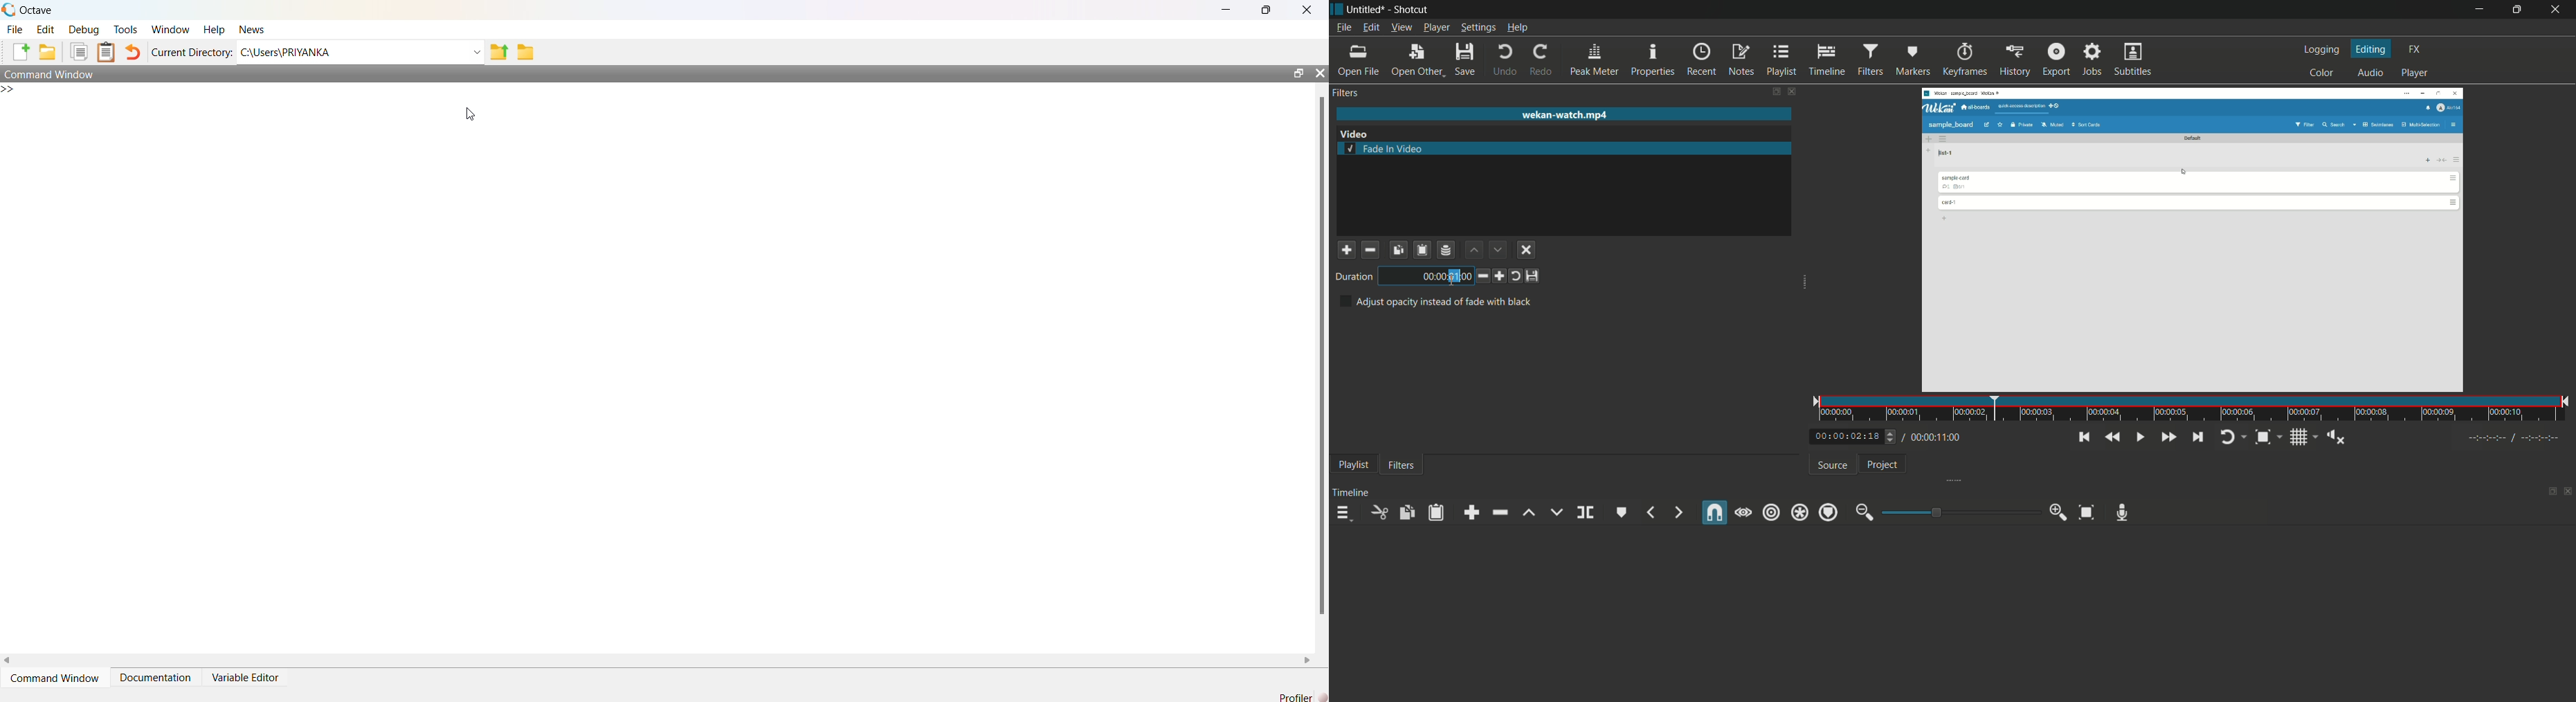  Describe the element at coordinates (2111, 437) in the screenshot. I see `quickly play backward` at that location.